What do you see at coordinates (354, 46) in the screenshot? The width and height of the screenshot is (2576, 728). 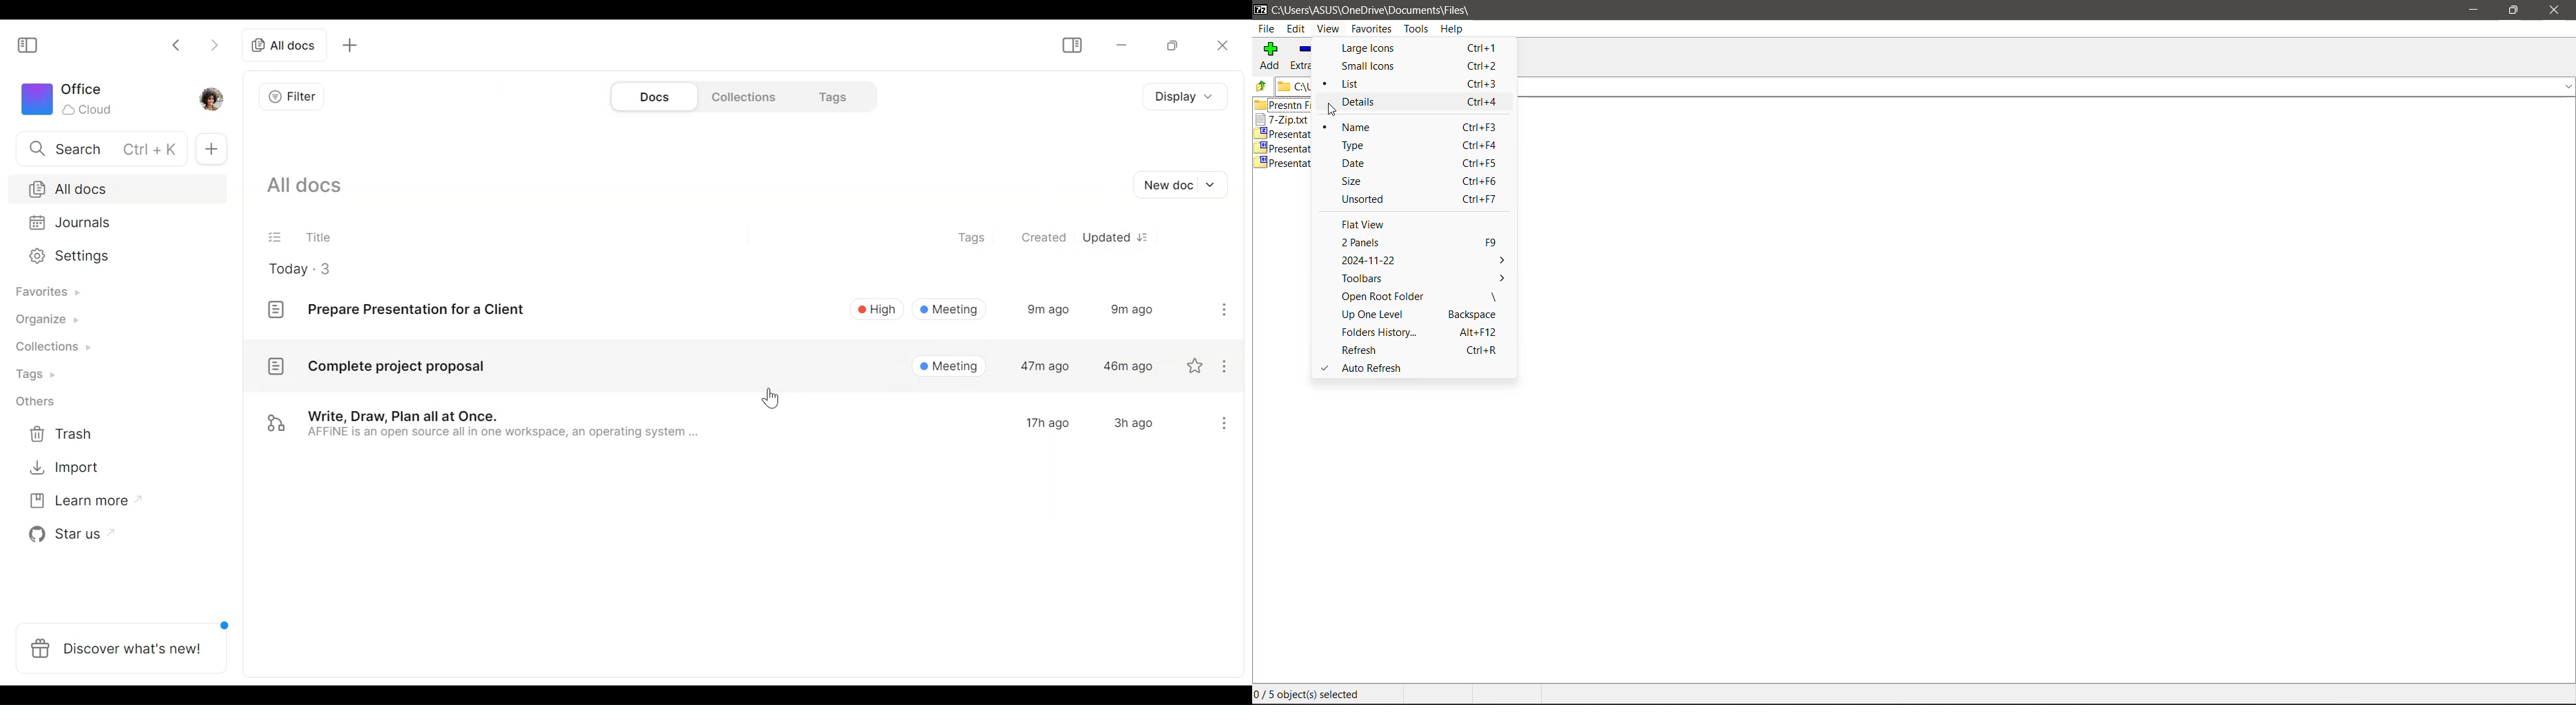 I see `Add new tab` at bounding box center [354, 46].